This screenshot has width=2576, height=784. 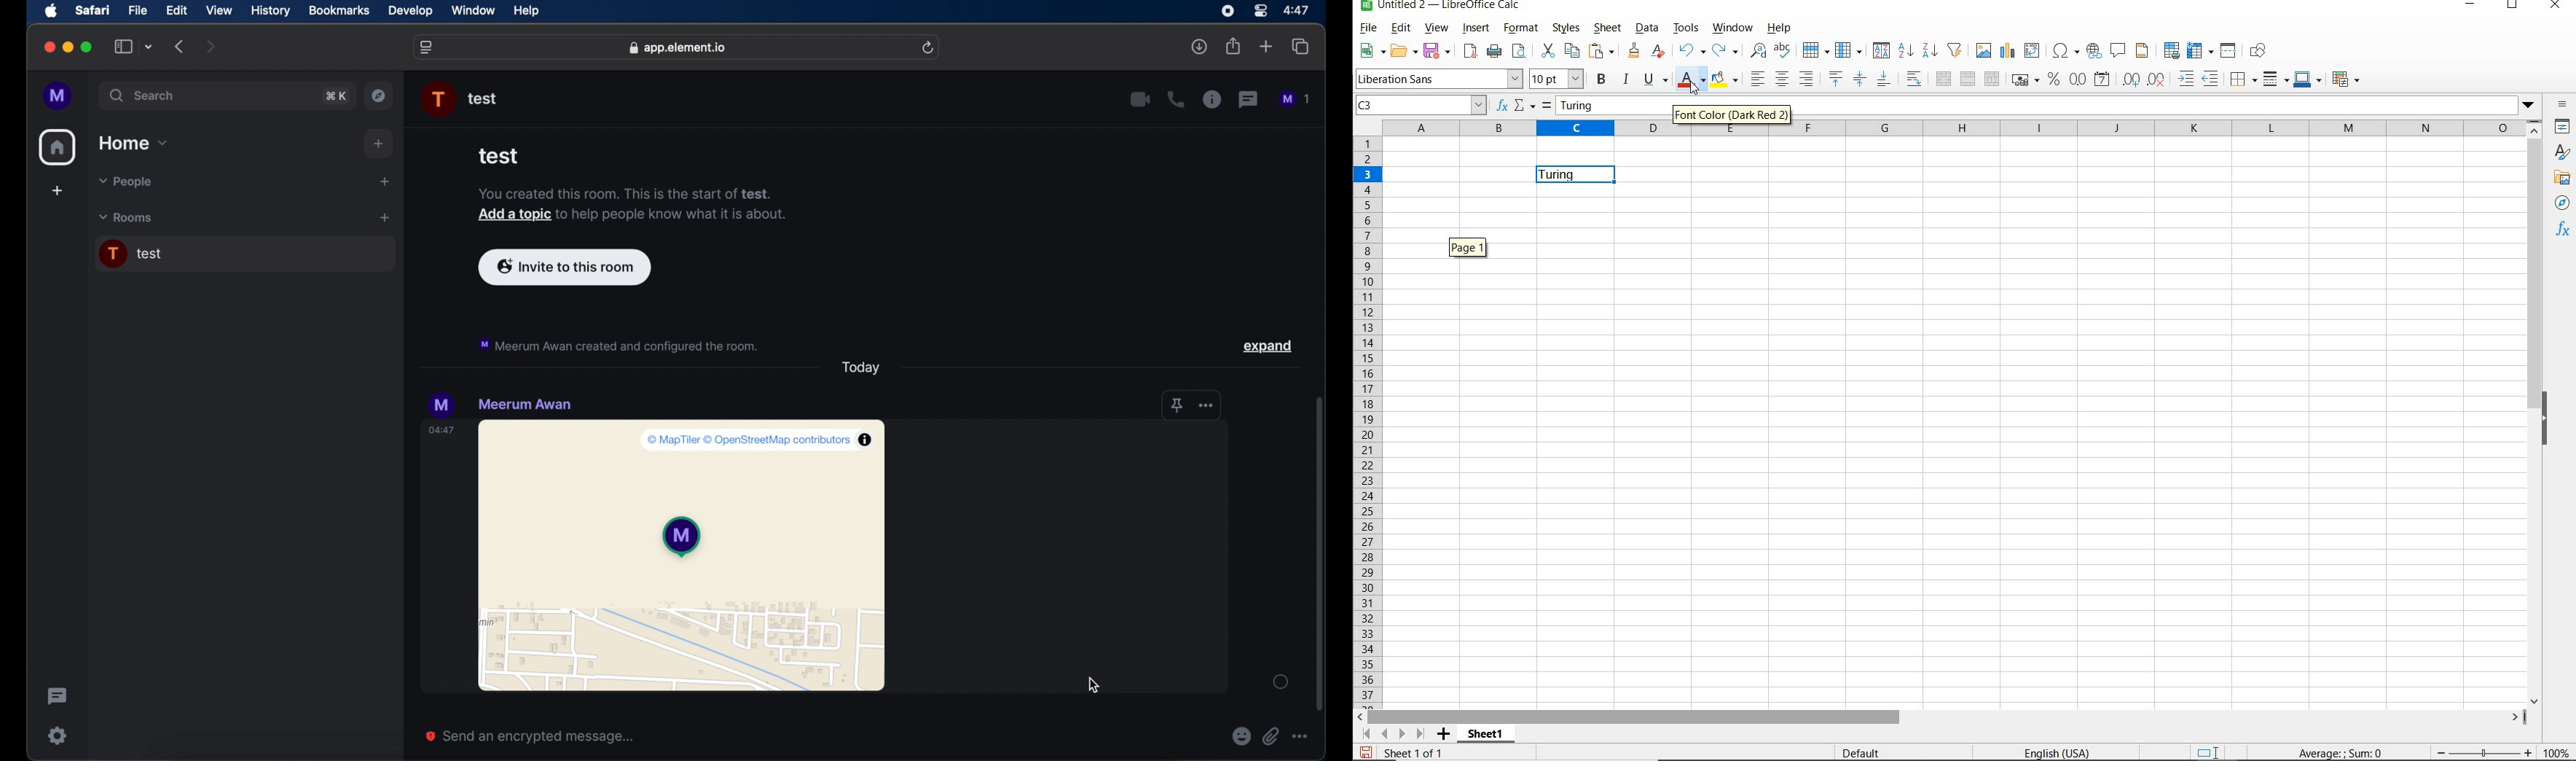 I want to click on COPY, so click(x=1574, y=52).